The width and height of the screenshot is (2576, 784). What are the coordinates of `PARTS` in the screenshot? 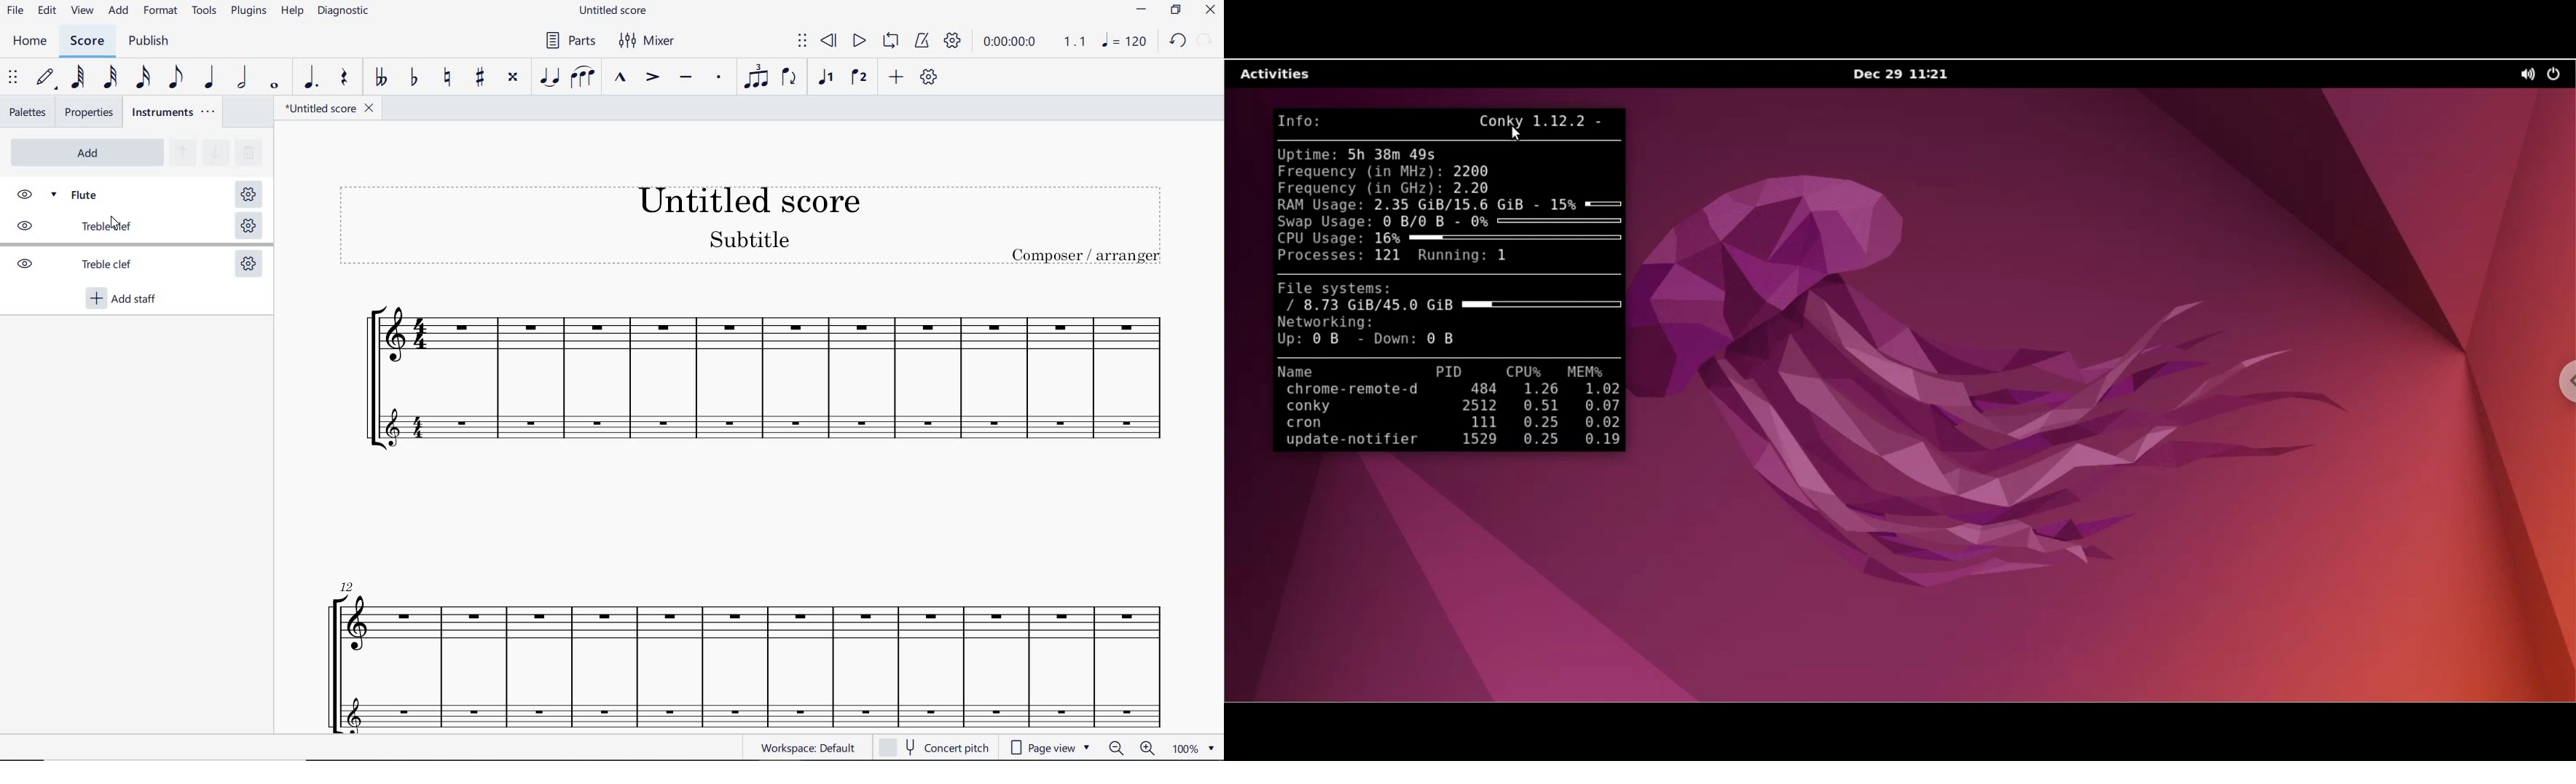 It's located at (571, 41).